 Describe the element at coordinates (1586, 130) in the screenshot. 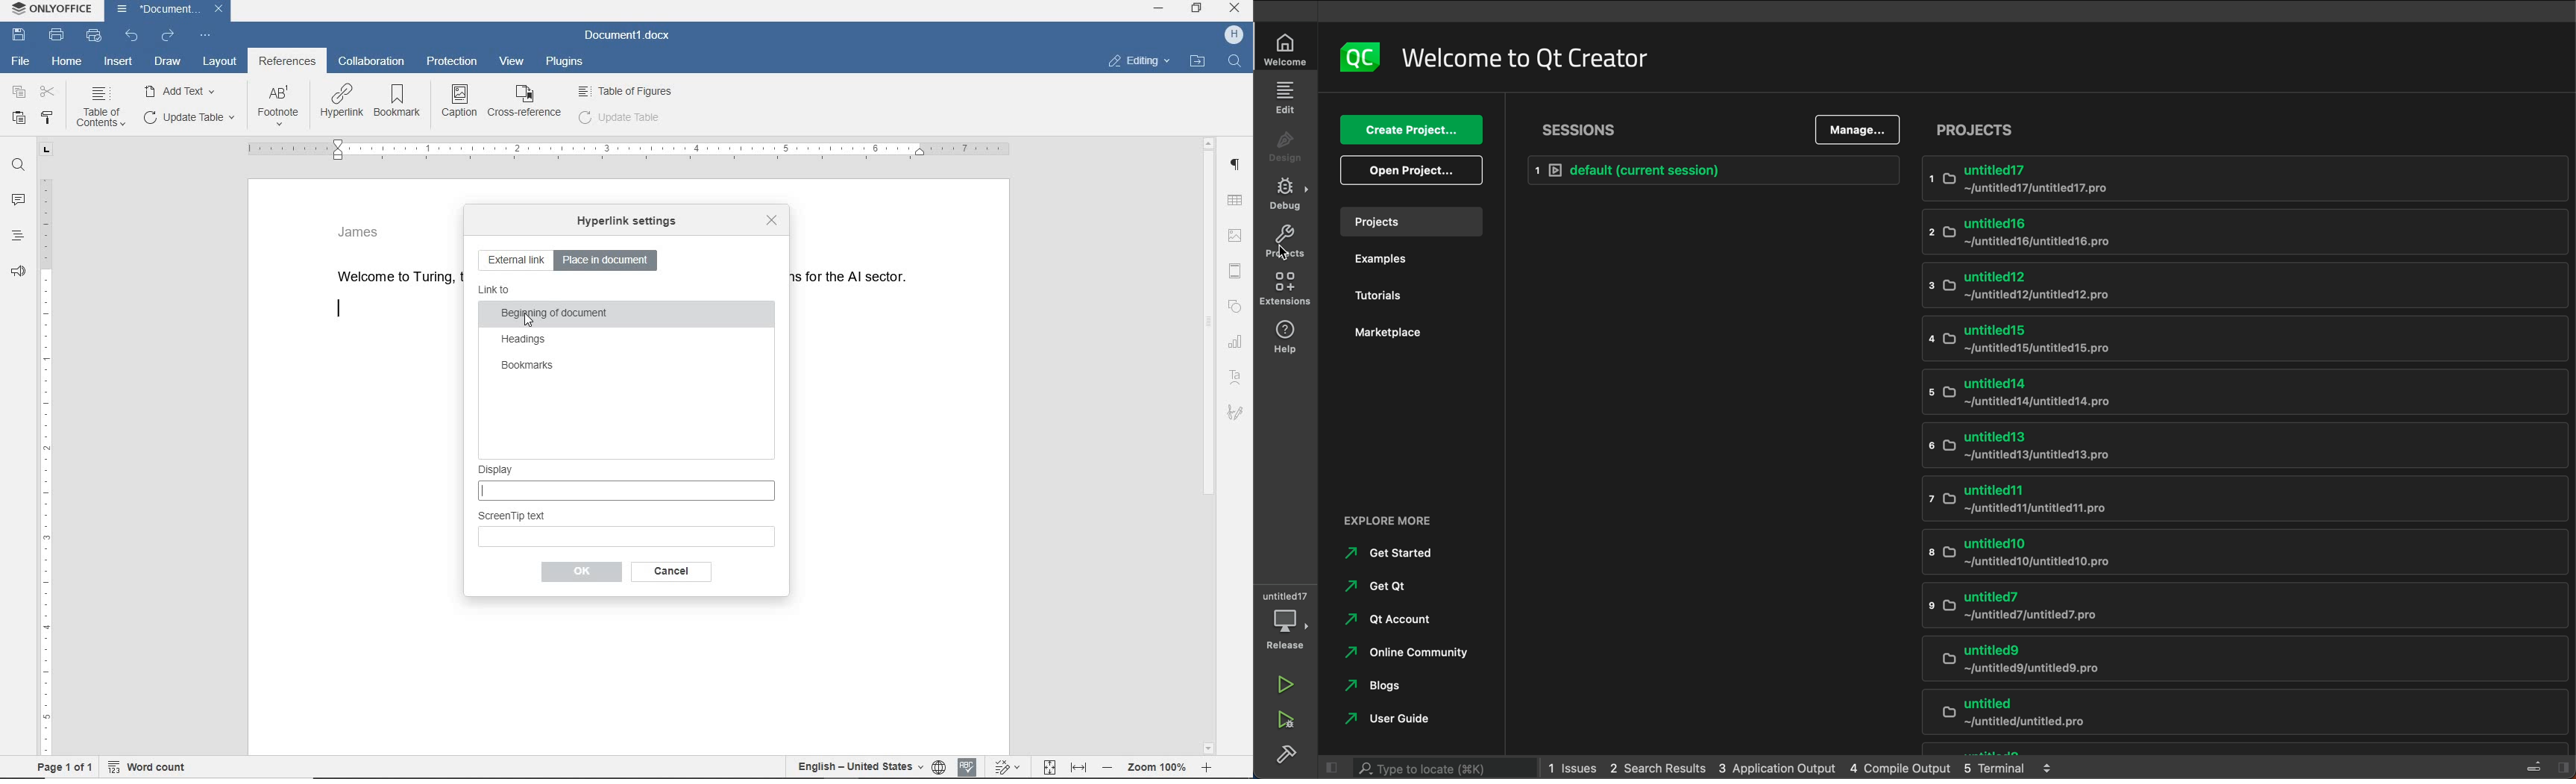

I see `sessions` at that location.